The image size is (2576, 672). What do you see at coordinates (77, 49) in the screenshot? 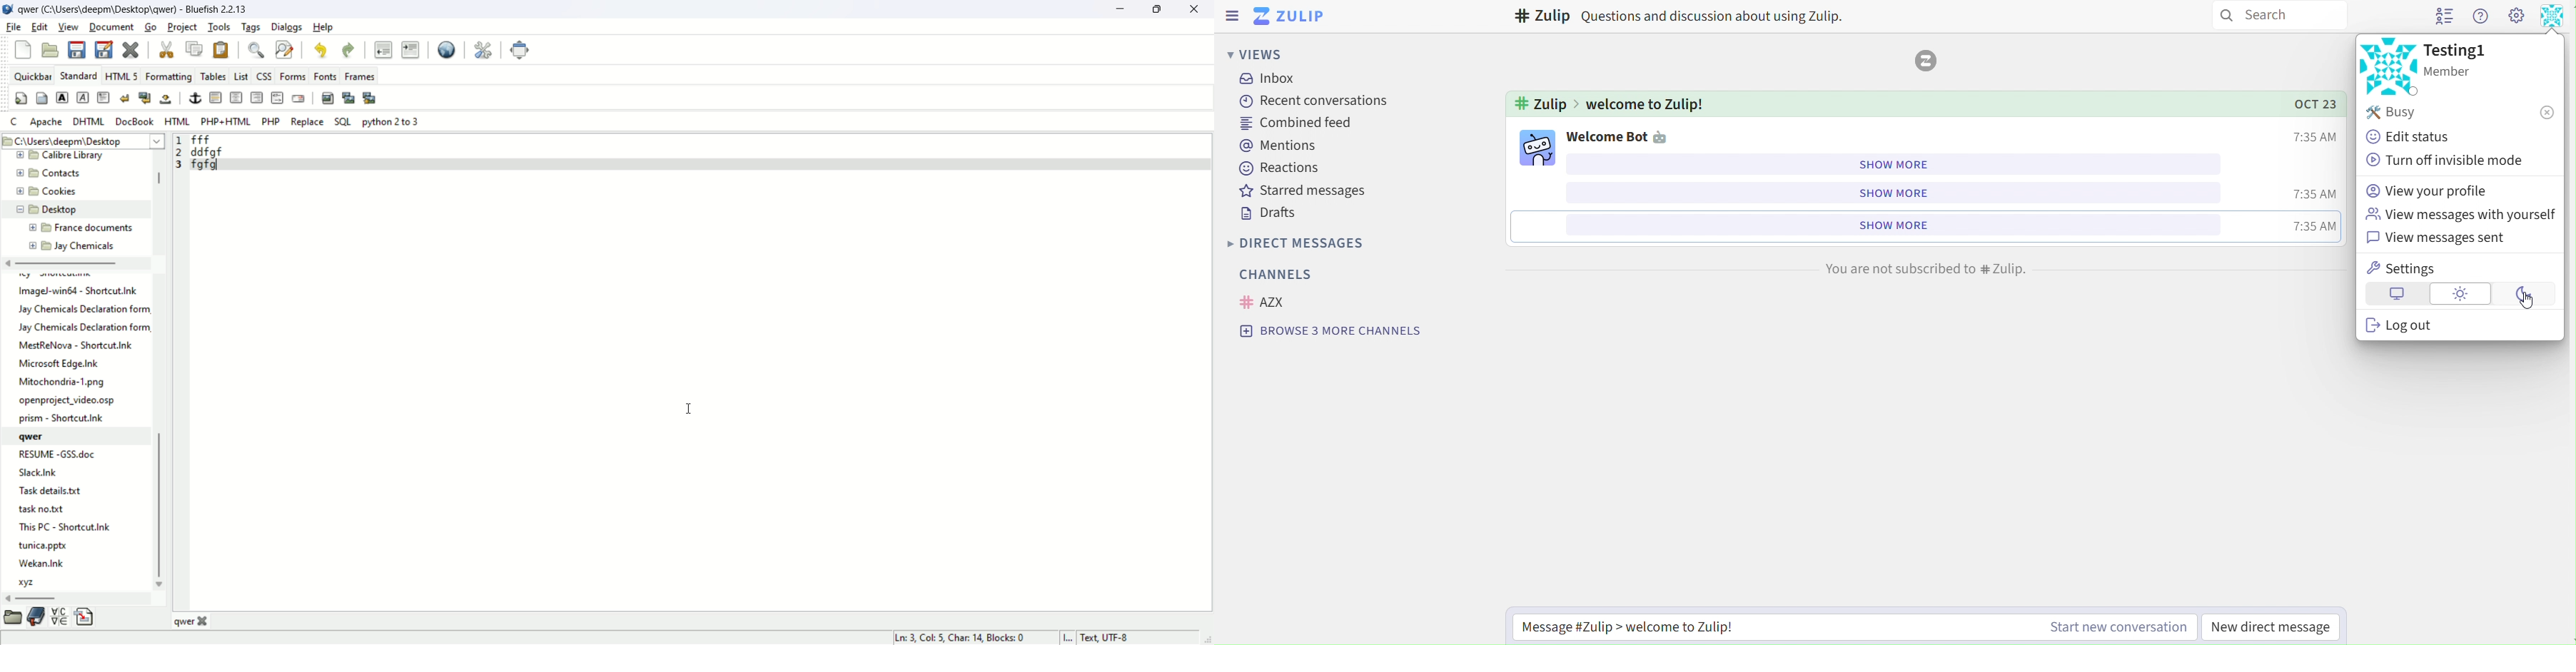
I see `save current file` at bounding box center [77, 49].